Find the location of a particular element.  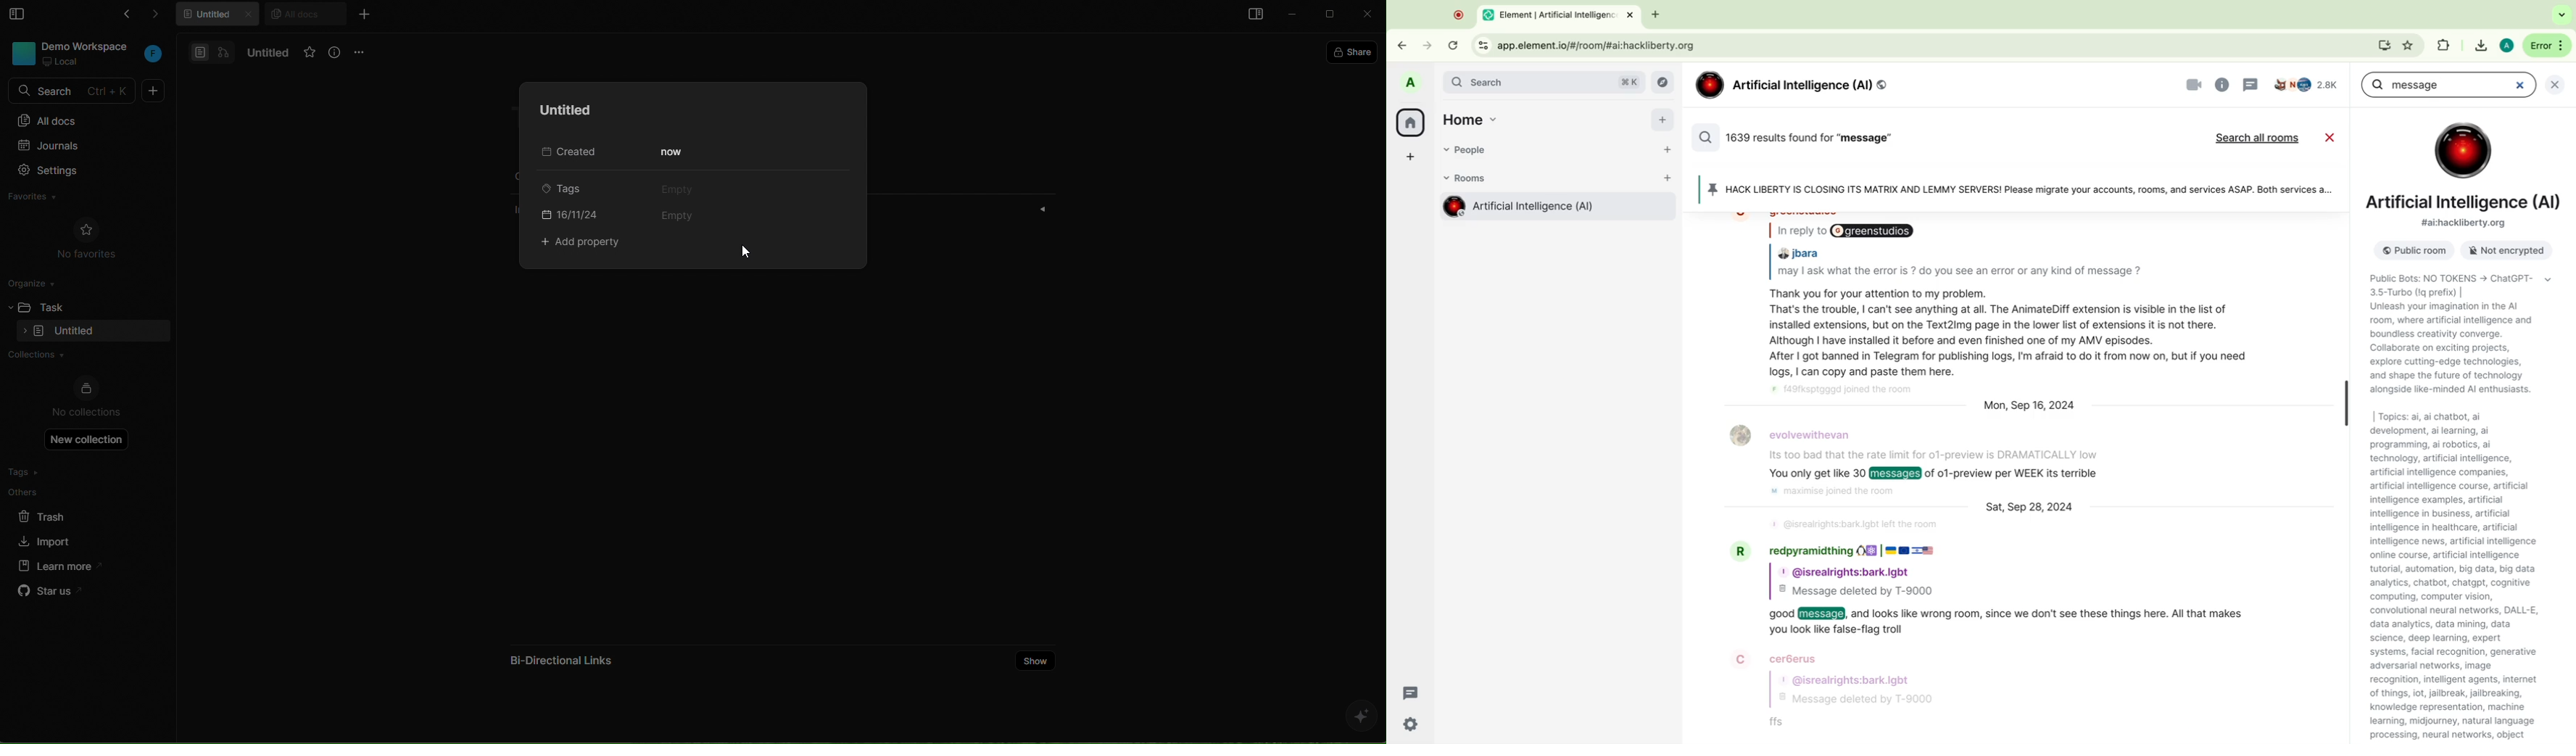

now is located at coordinates (674, 152).